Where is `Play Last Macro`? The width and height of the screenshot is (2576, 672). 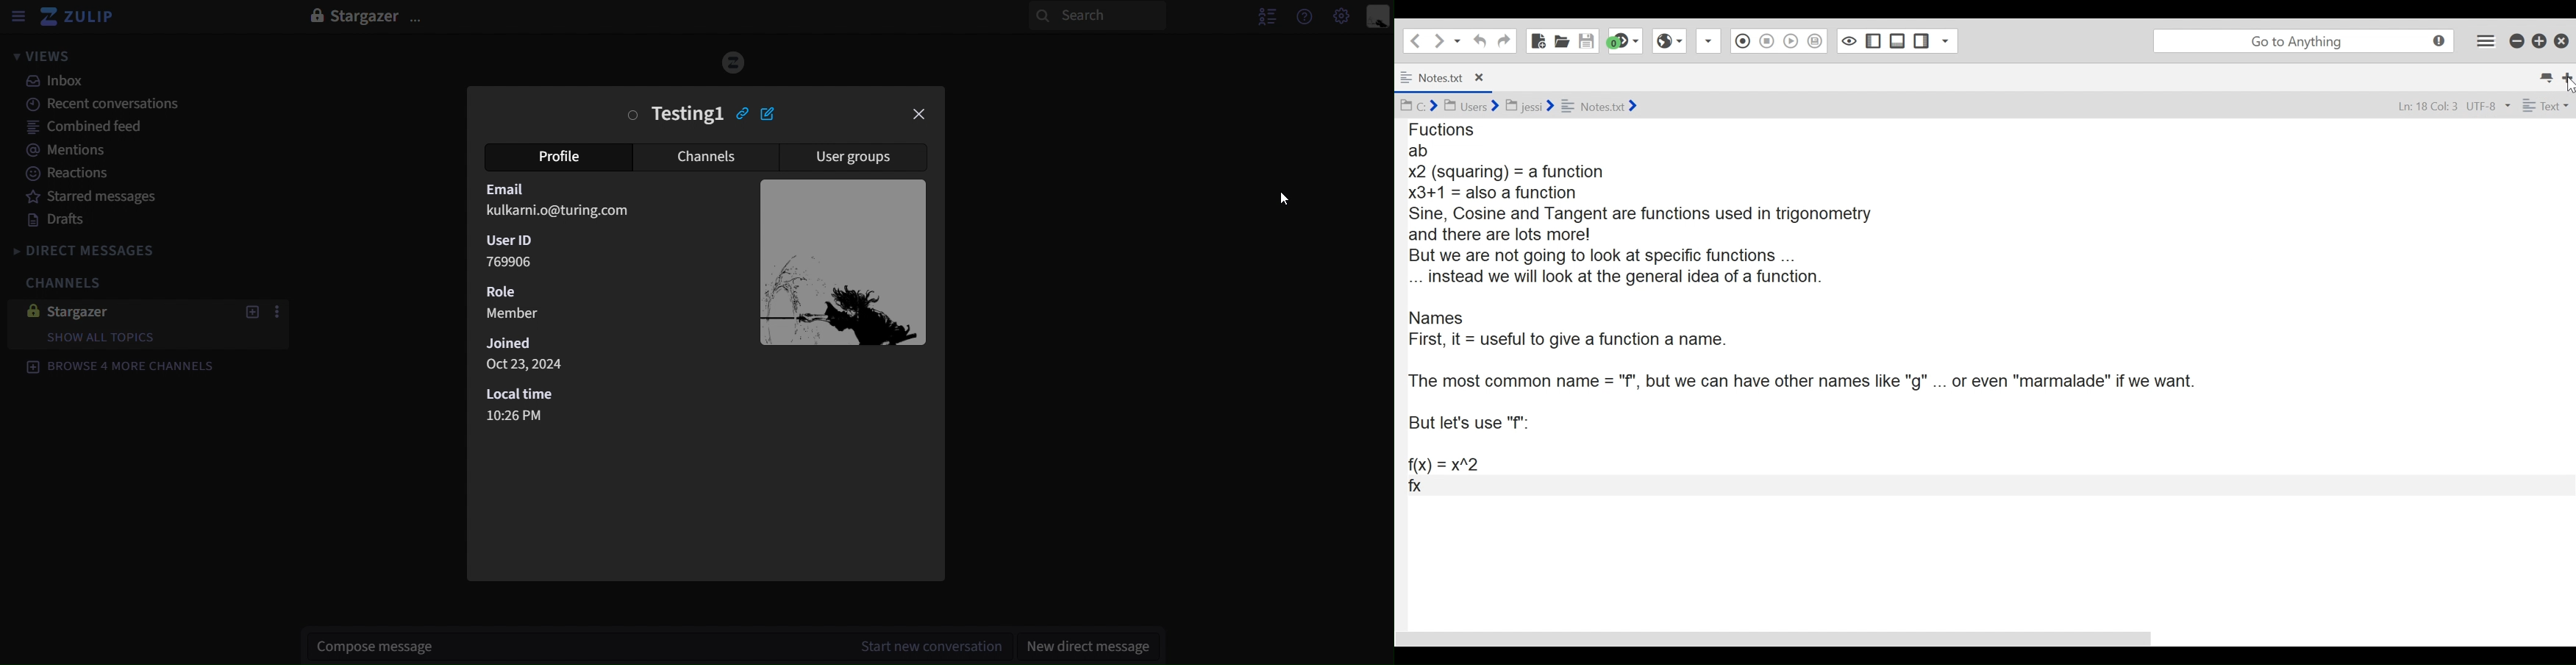 Play Last Macro is located at coordinates (1791, 42).